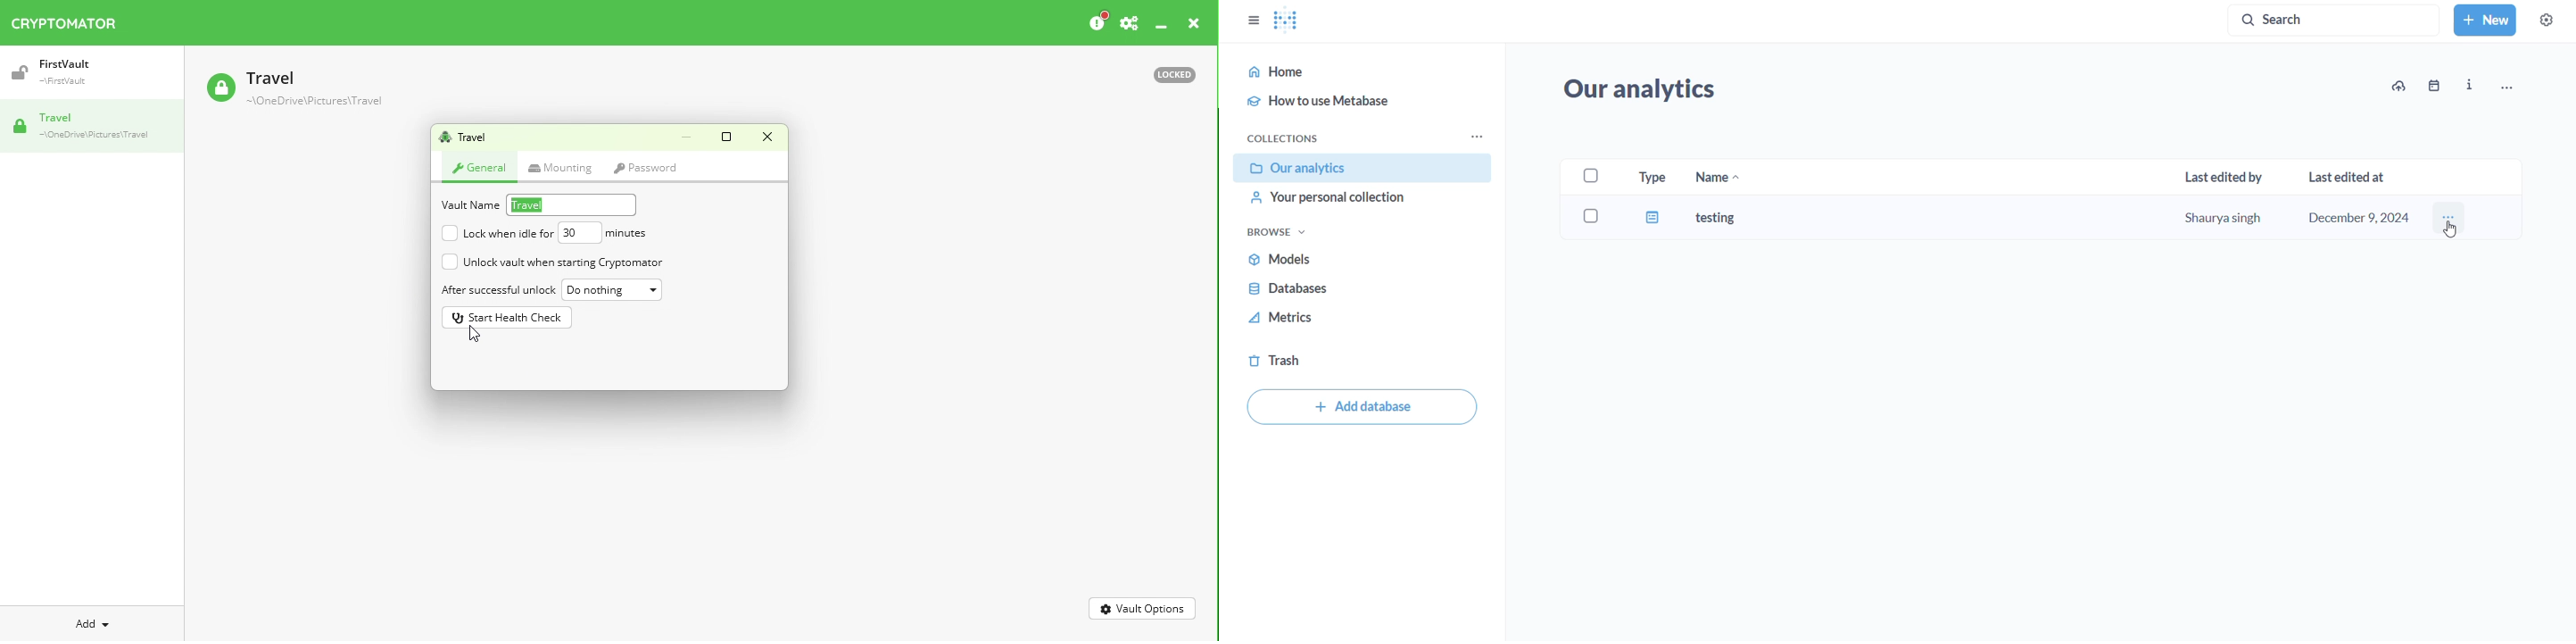  I want to click on close, so click(1200, 25).